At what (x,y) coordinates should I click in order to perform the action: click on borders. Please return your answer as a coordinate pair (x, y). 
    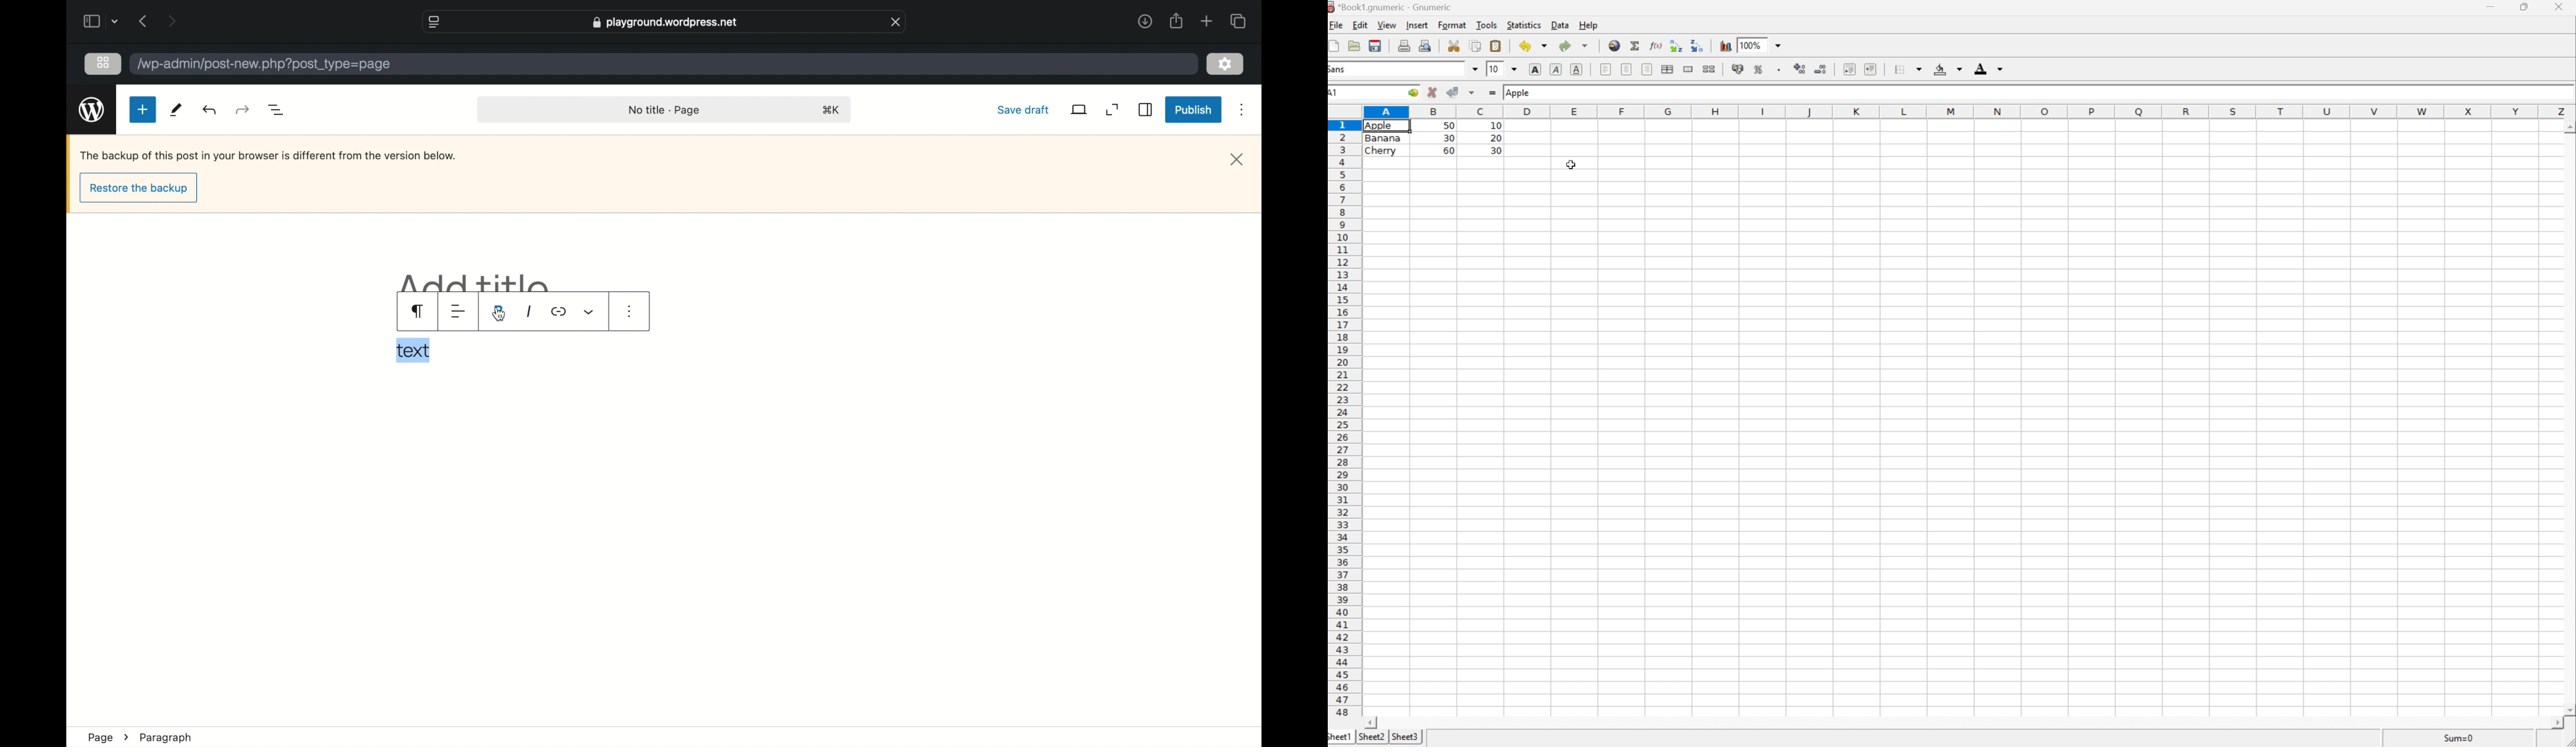
    Looking at the image, I should click on (1908, 70).